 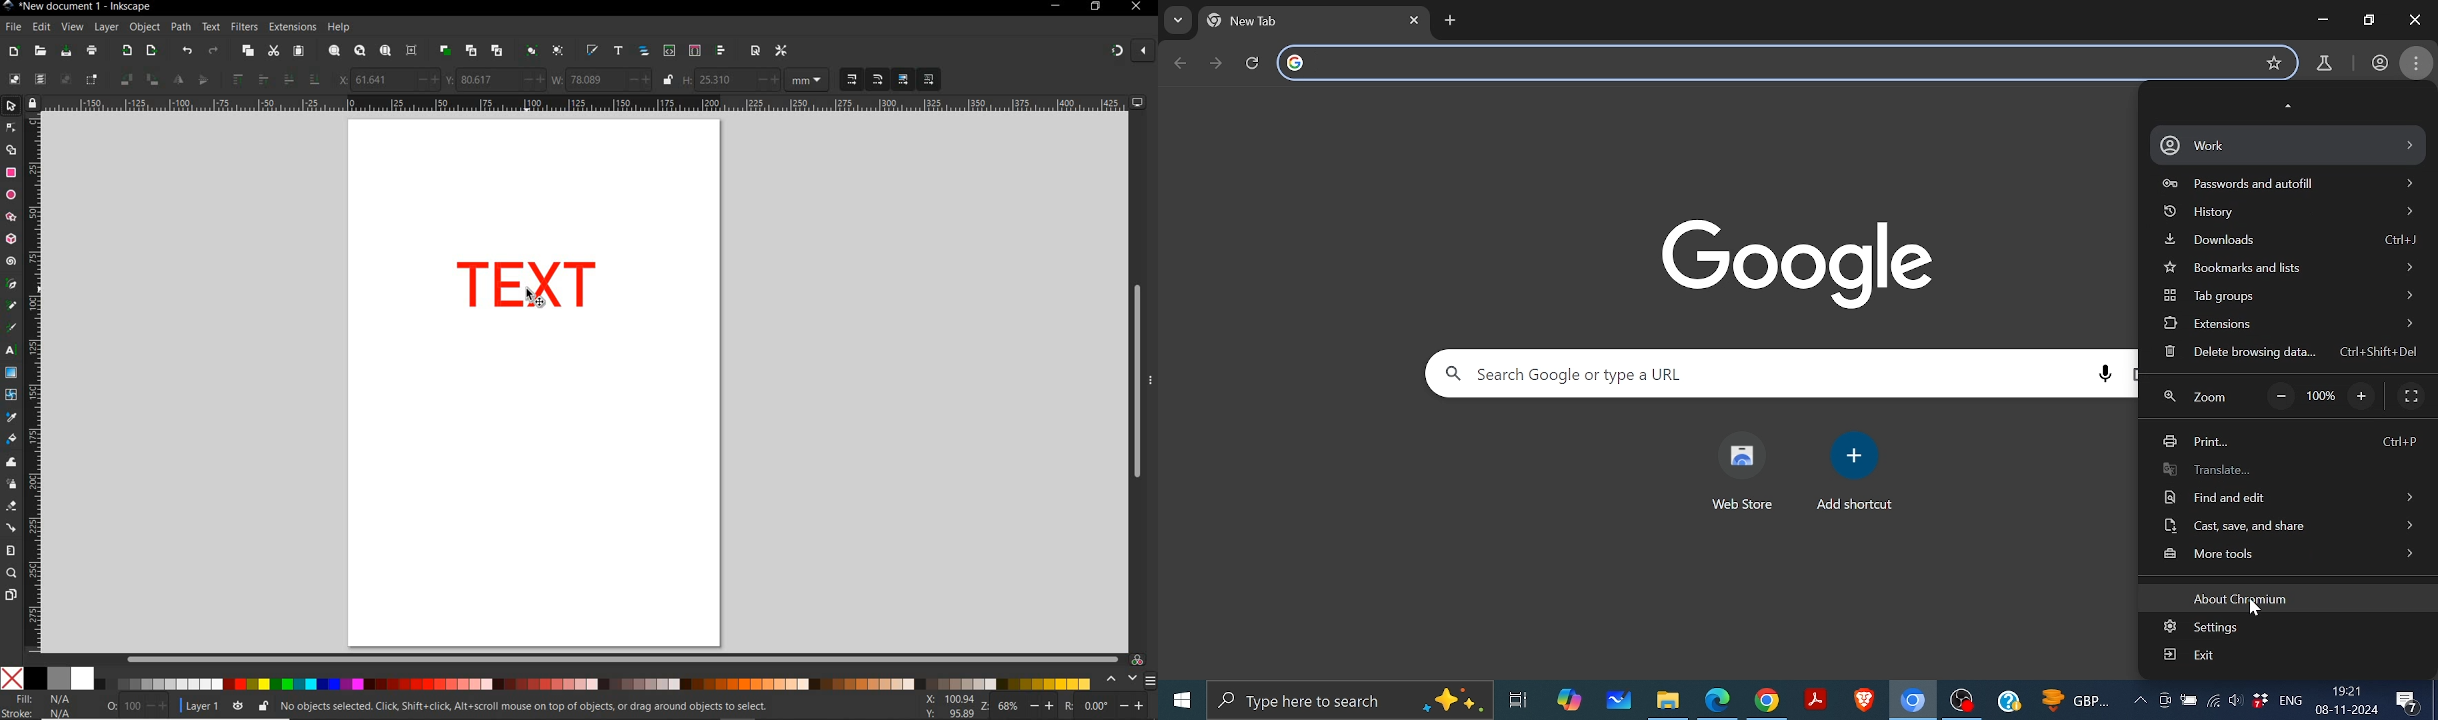 I want to click on Brave browser, so click(x=1863, y=700).